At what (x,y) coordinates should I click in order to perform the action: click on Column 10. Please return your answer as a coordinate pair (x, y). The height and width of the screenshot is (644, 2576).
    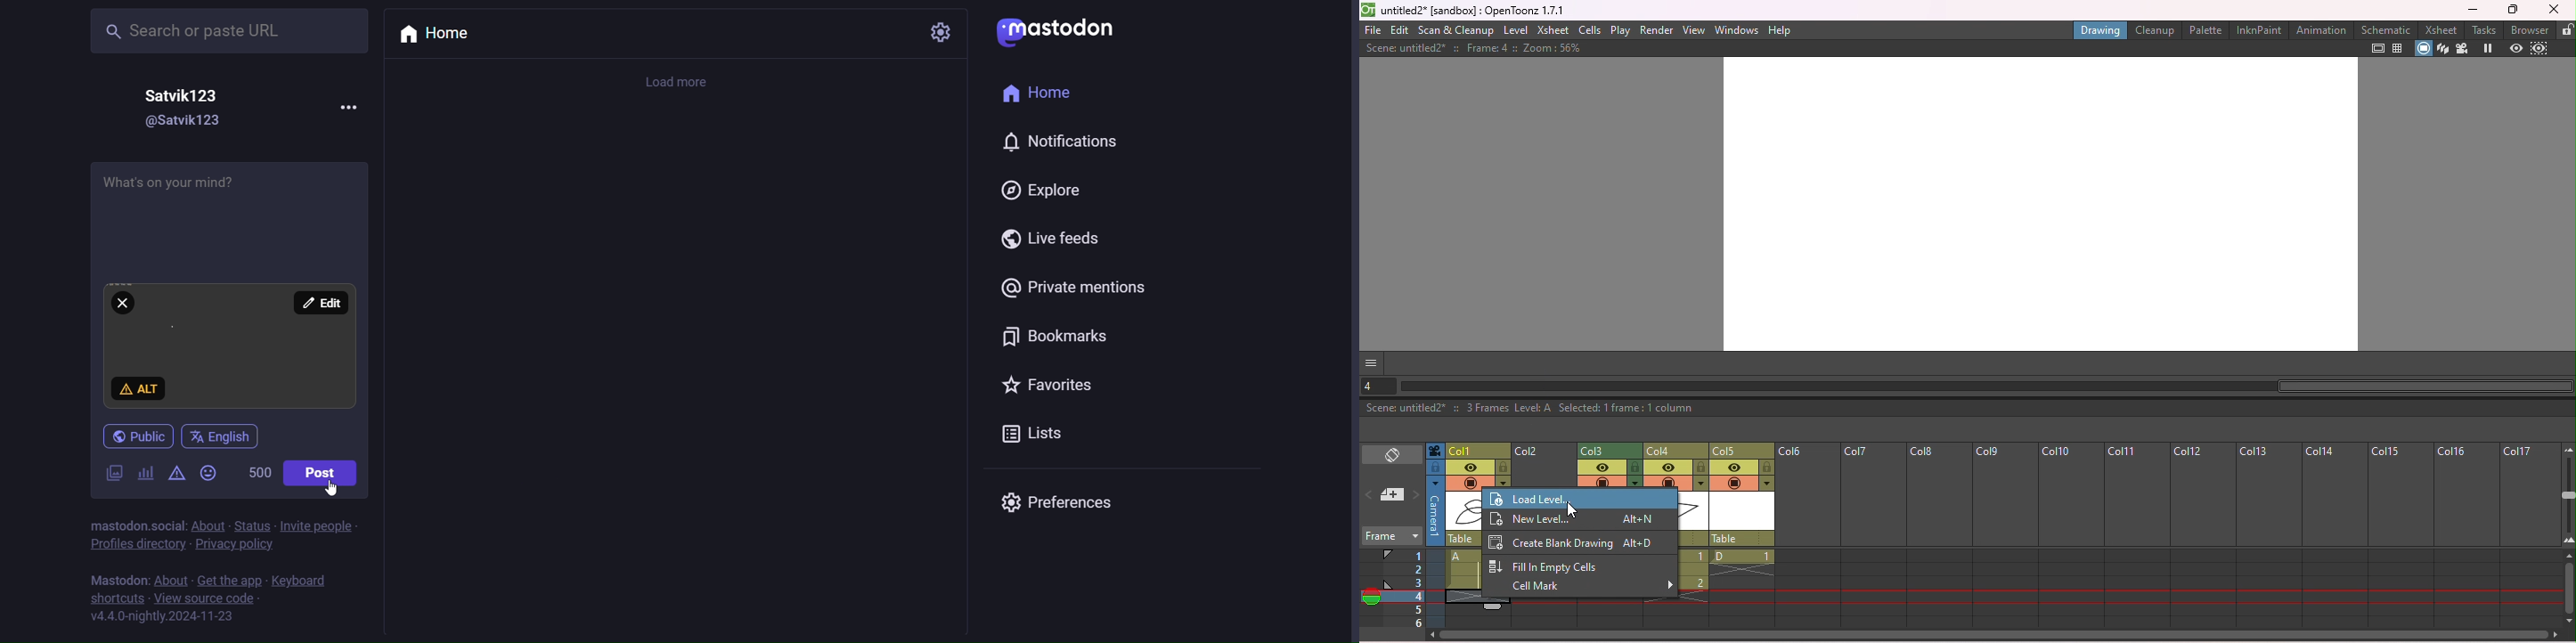
    Looking at the image, I should click on (2072, 535).